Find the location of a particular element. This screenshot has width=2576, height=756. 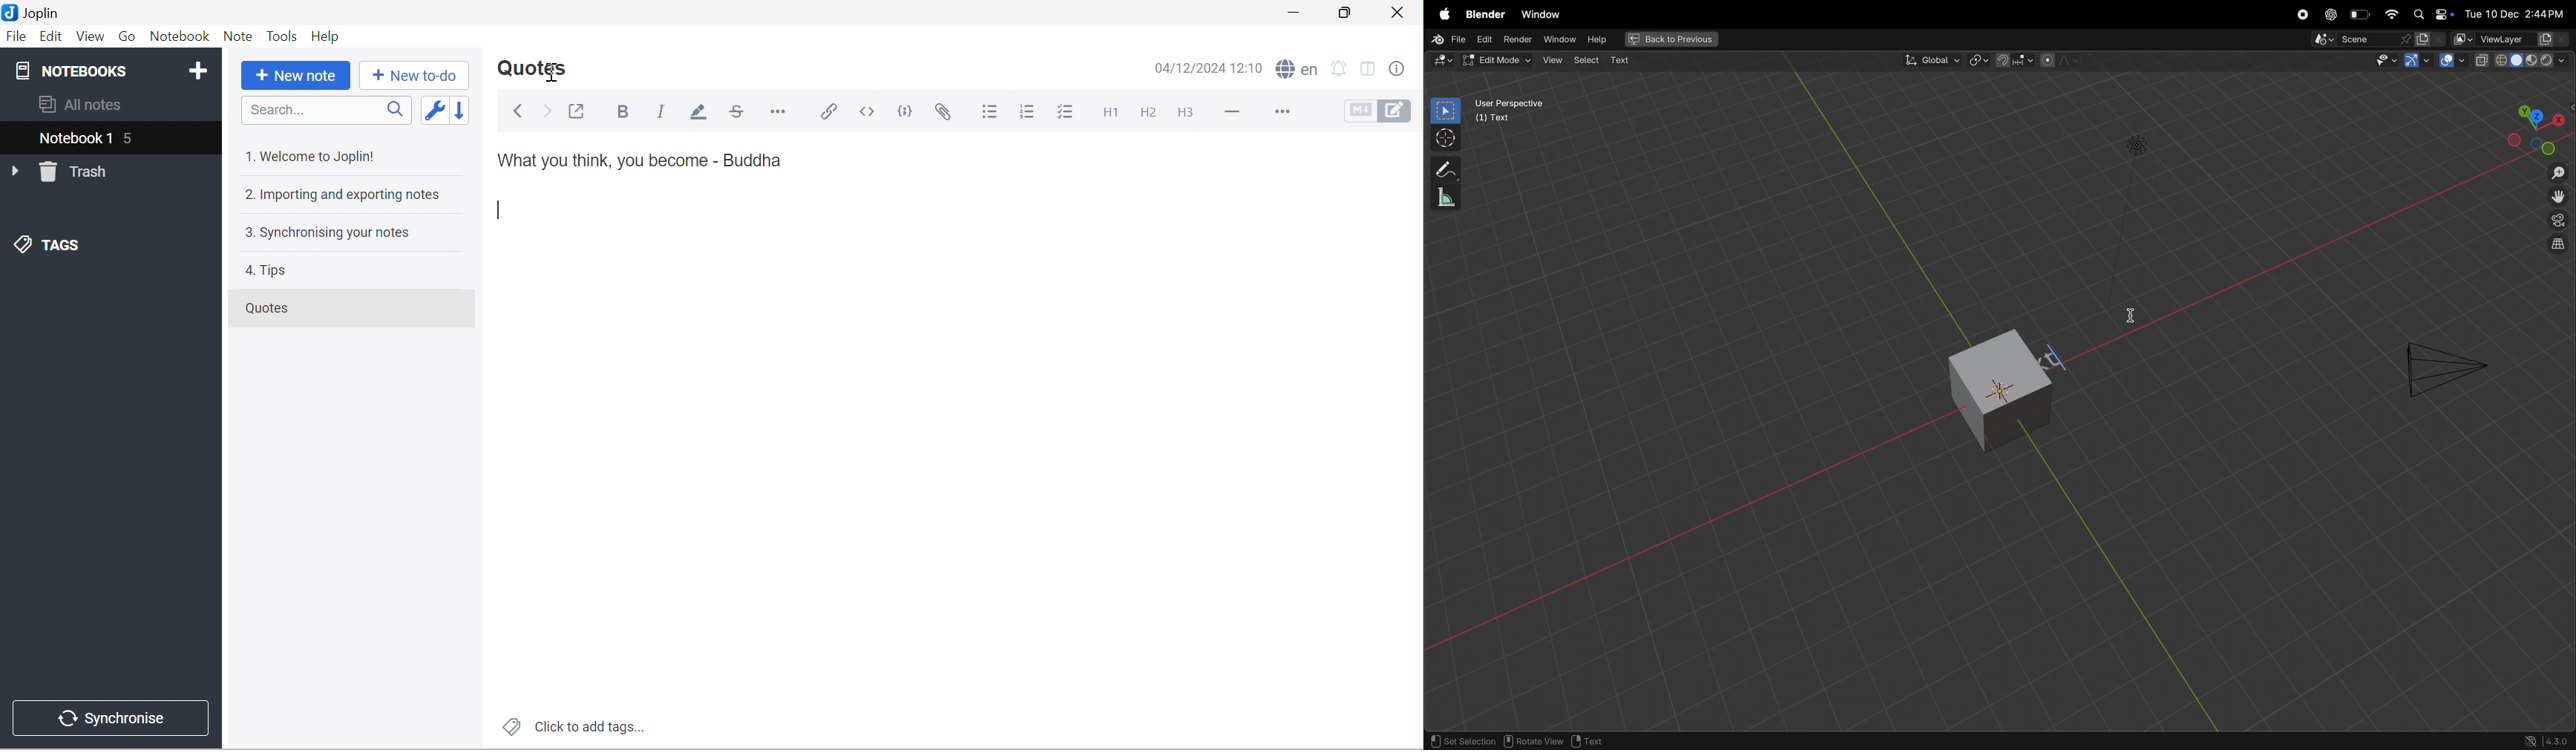

Note is located at coordinates (240, 36).